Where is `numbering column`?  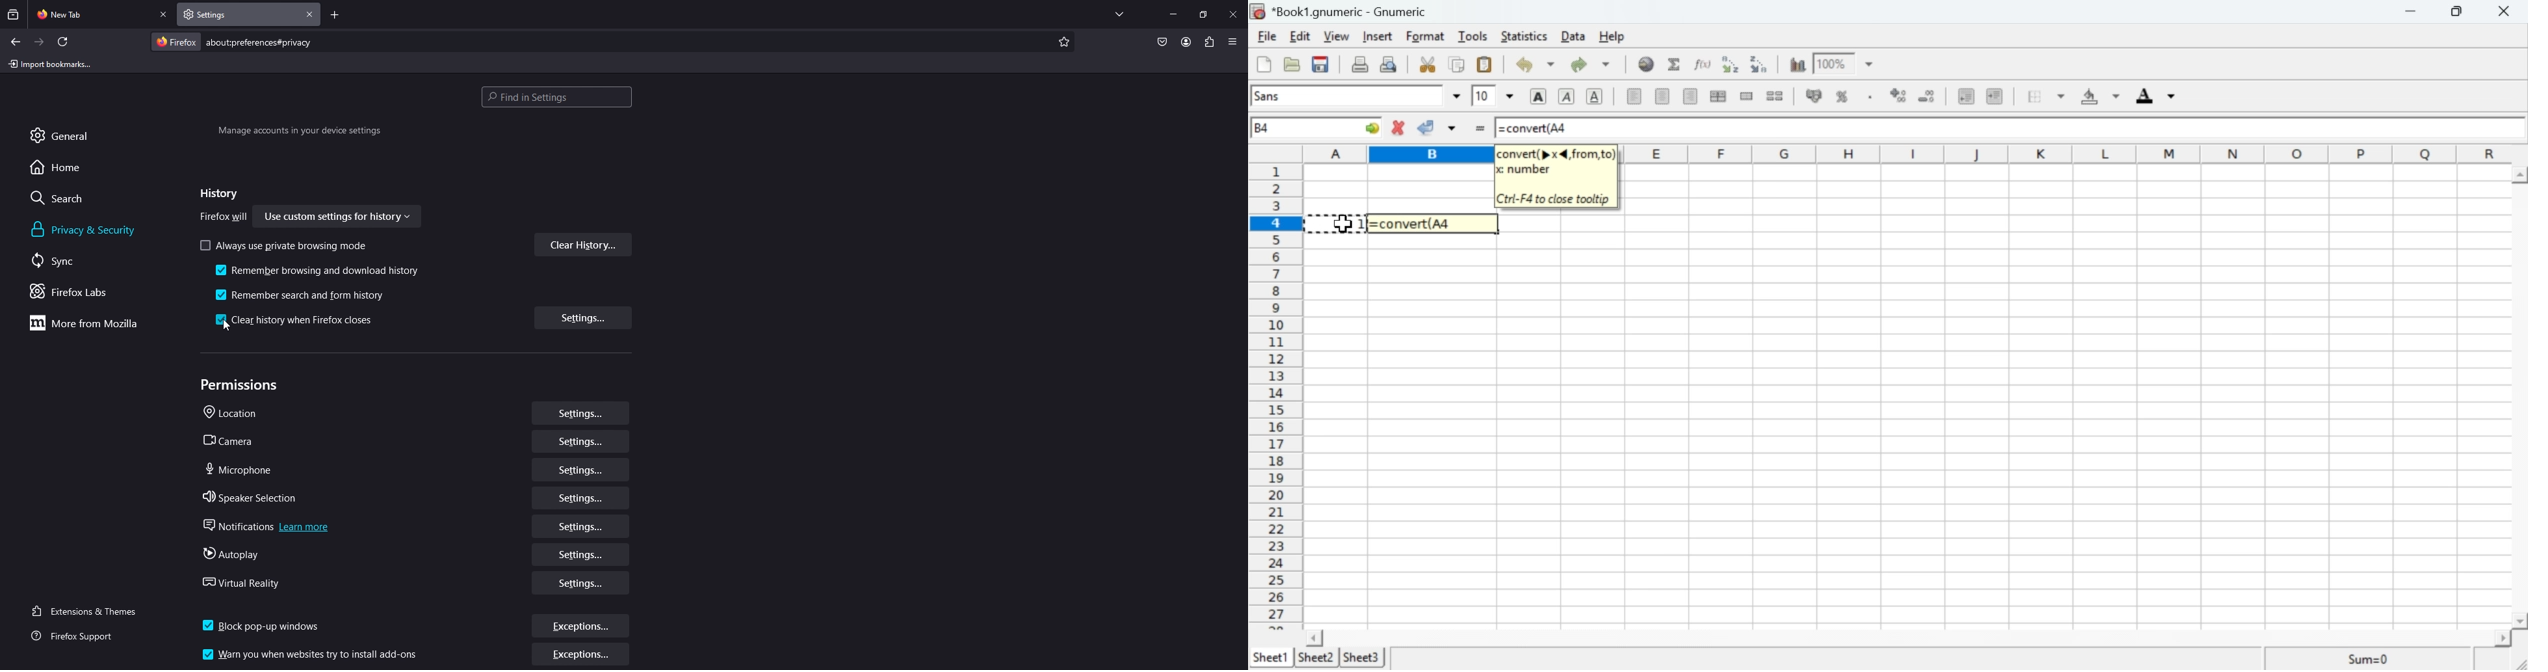 numbering column is located at coordinates (1274, 396).